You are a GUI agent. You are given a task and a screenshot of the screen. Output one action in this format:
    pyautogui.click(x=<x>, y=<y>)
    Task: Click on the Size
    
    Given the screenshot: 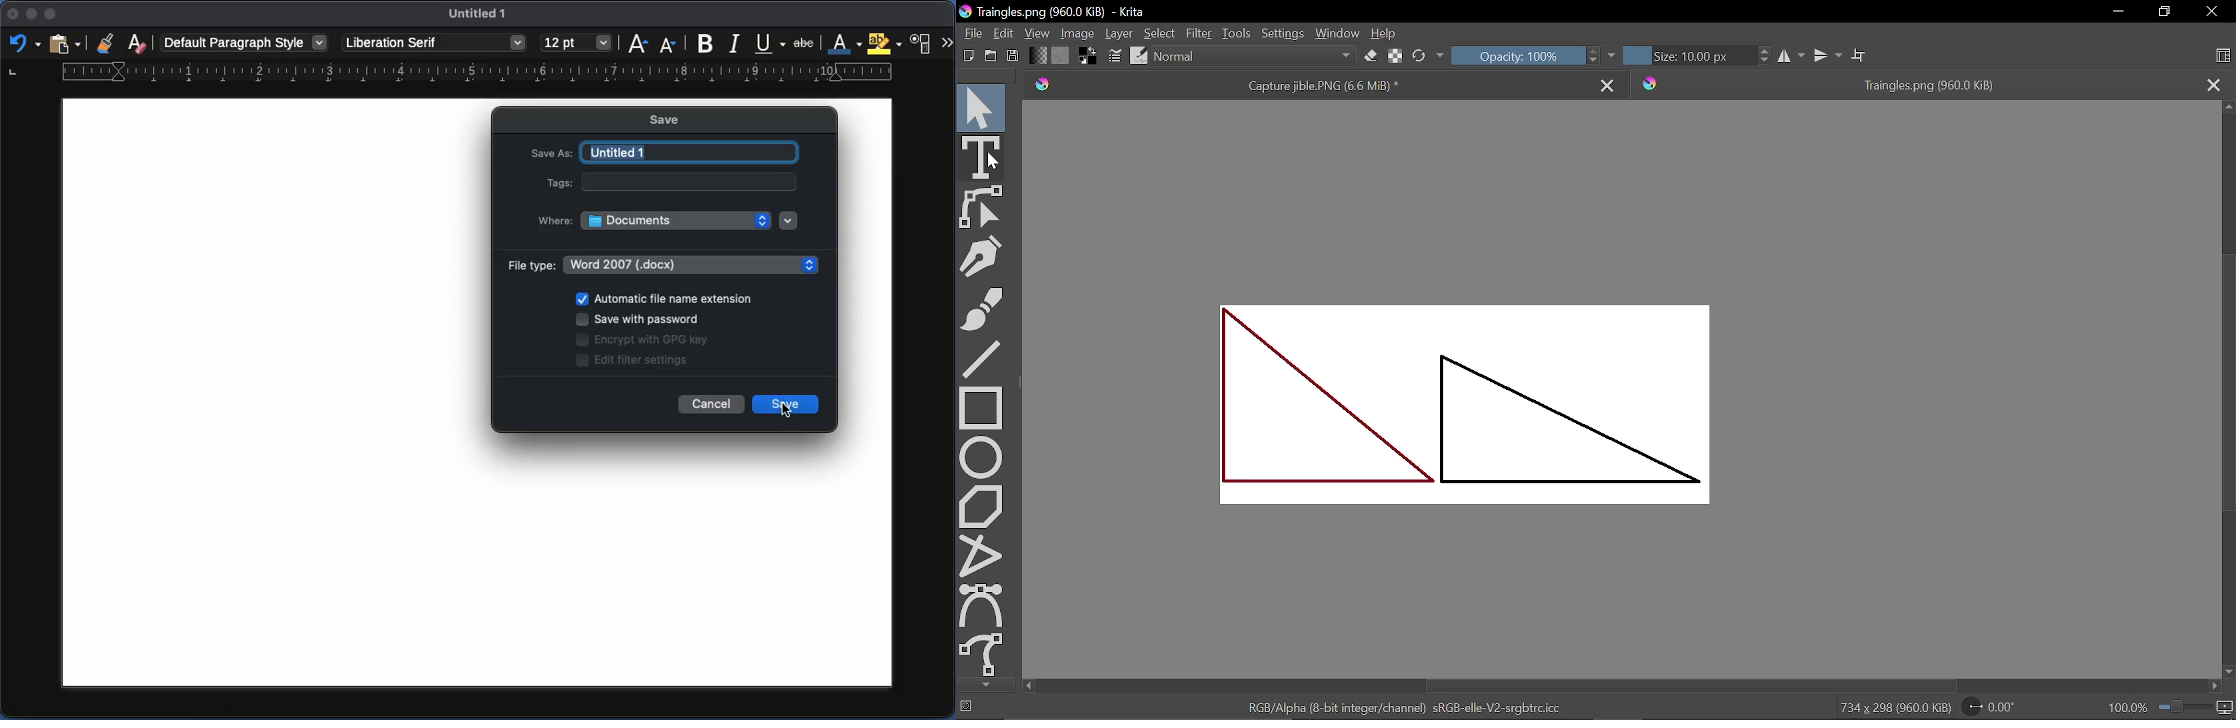 What is the action you would take?
    pyautogui.click(x=1686, y=55)
    